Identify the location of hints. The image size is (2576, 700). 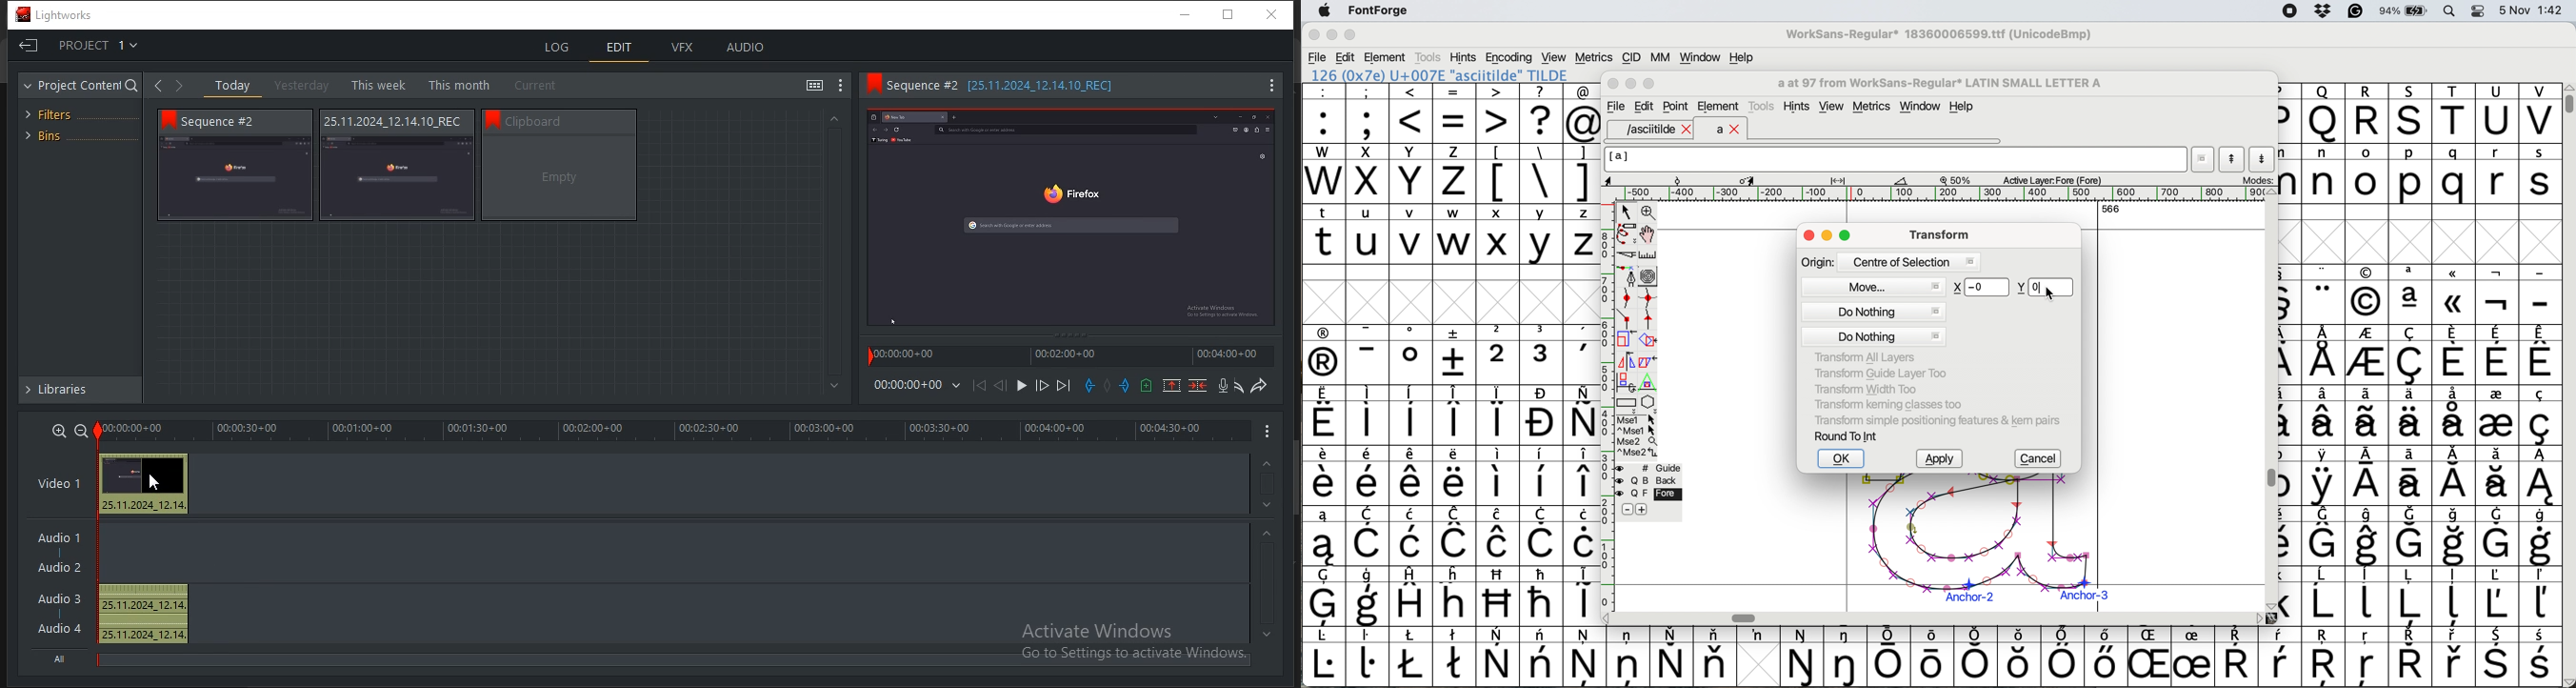
(1799, 107).